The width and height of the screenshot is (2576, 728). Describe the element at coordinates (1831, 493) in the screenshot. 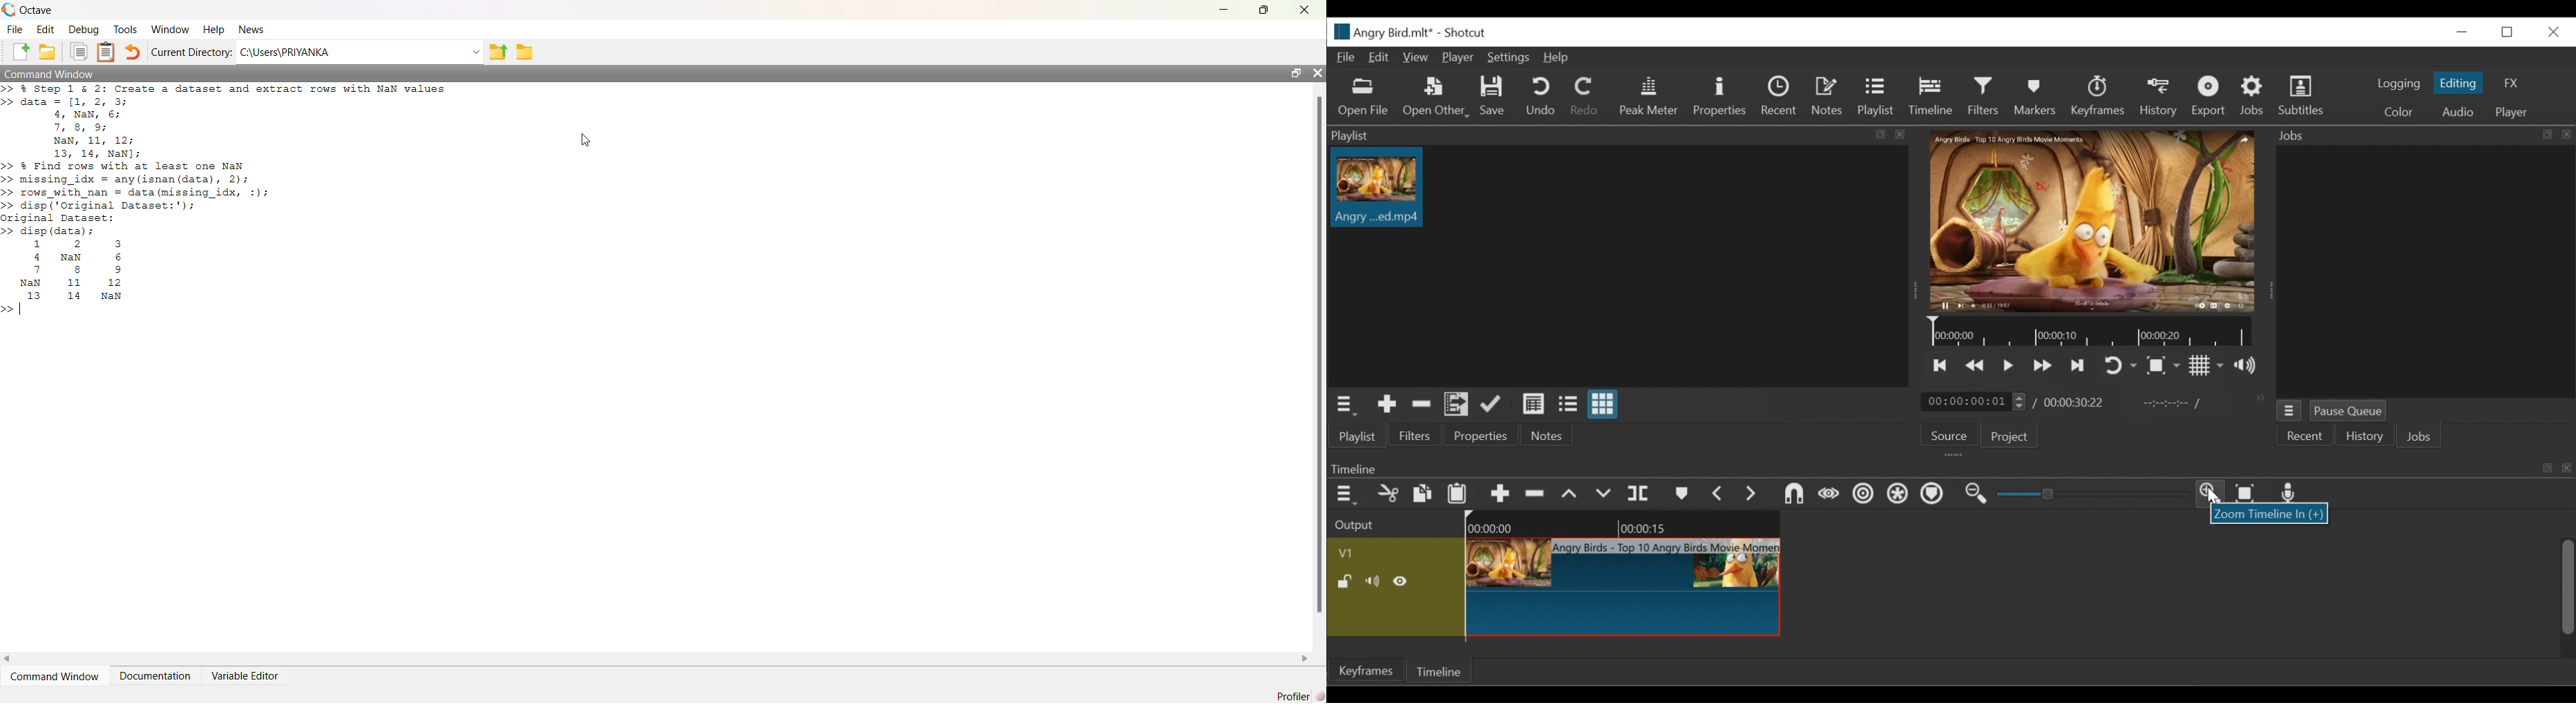

I see `Scrub while dragging` at that location.